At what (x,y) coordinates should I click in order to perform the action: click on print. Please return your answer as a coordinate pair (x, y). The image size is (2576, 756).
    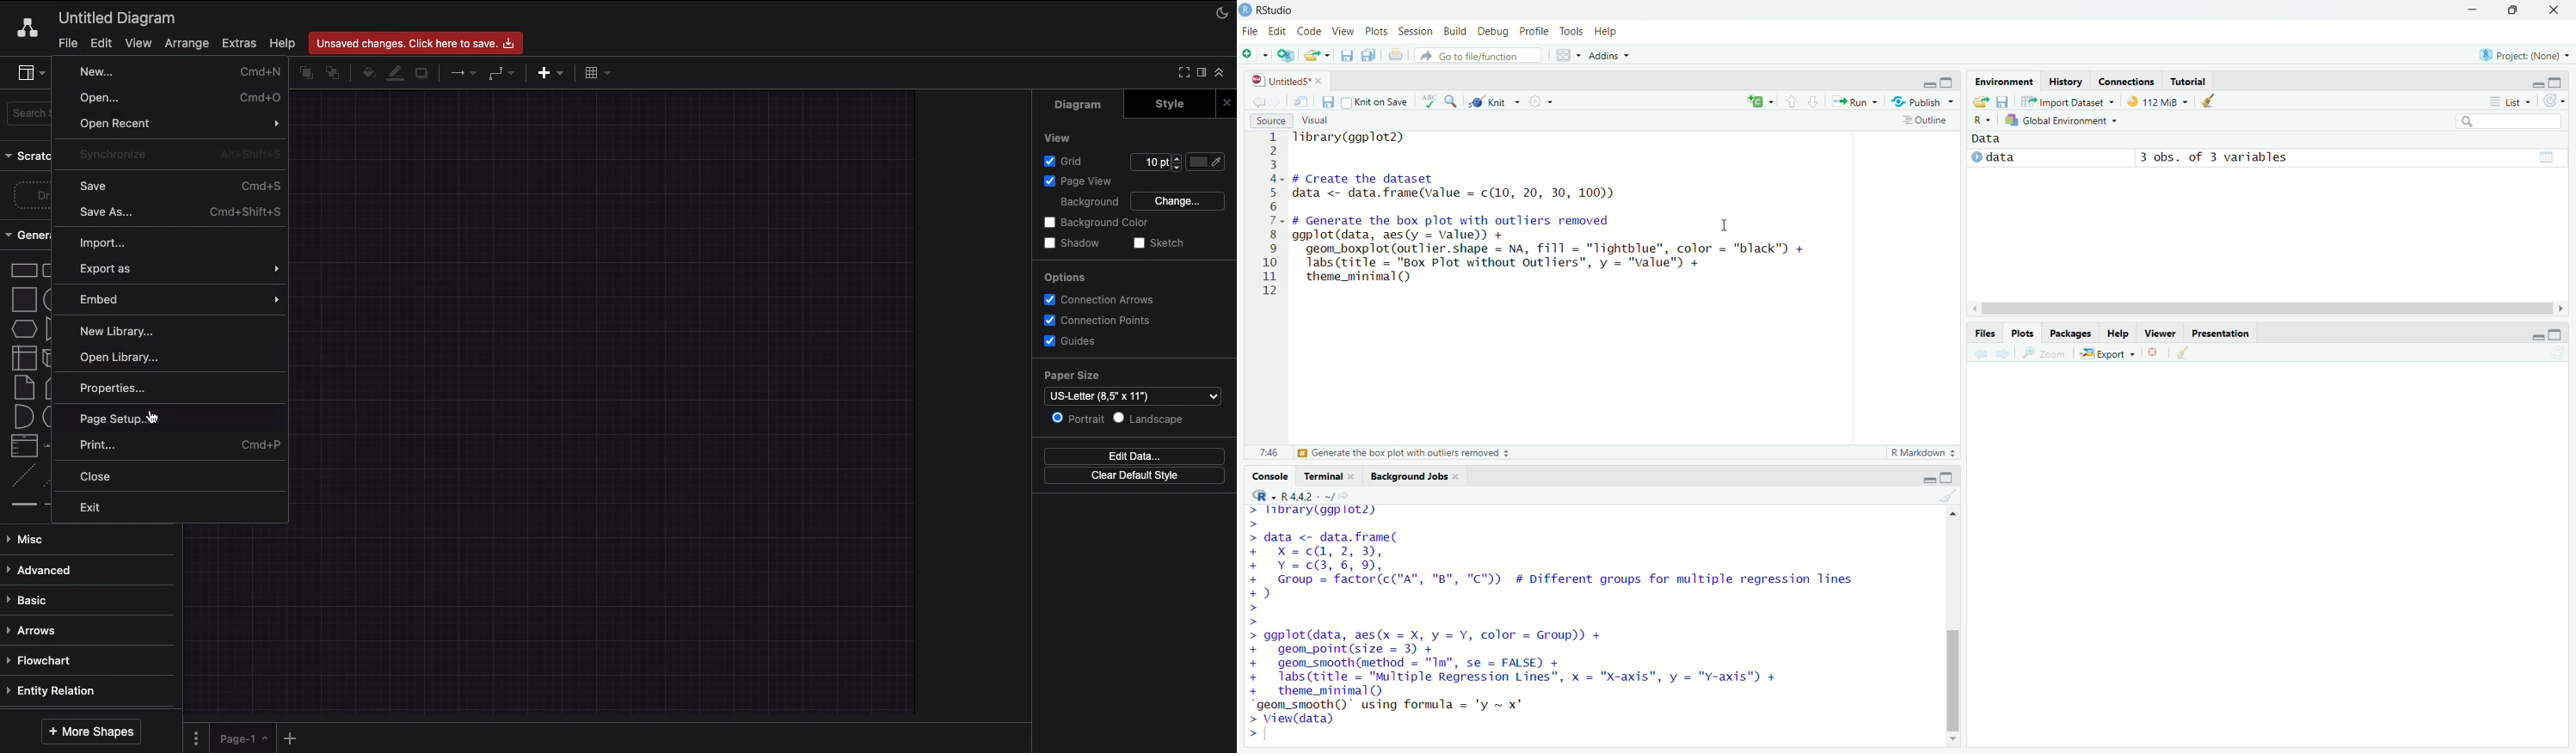
    Looking at the image, I should click on (1394, 56).